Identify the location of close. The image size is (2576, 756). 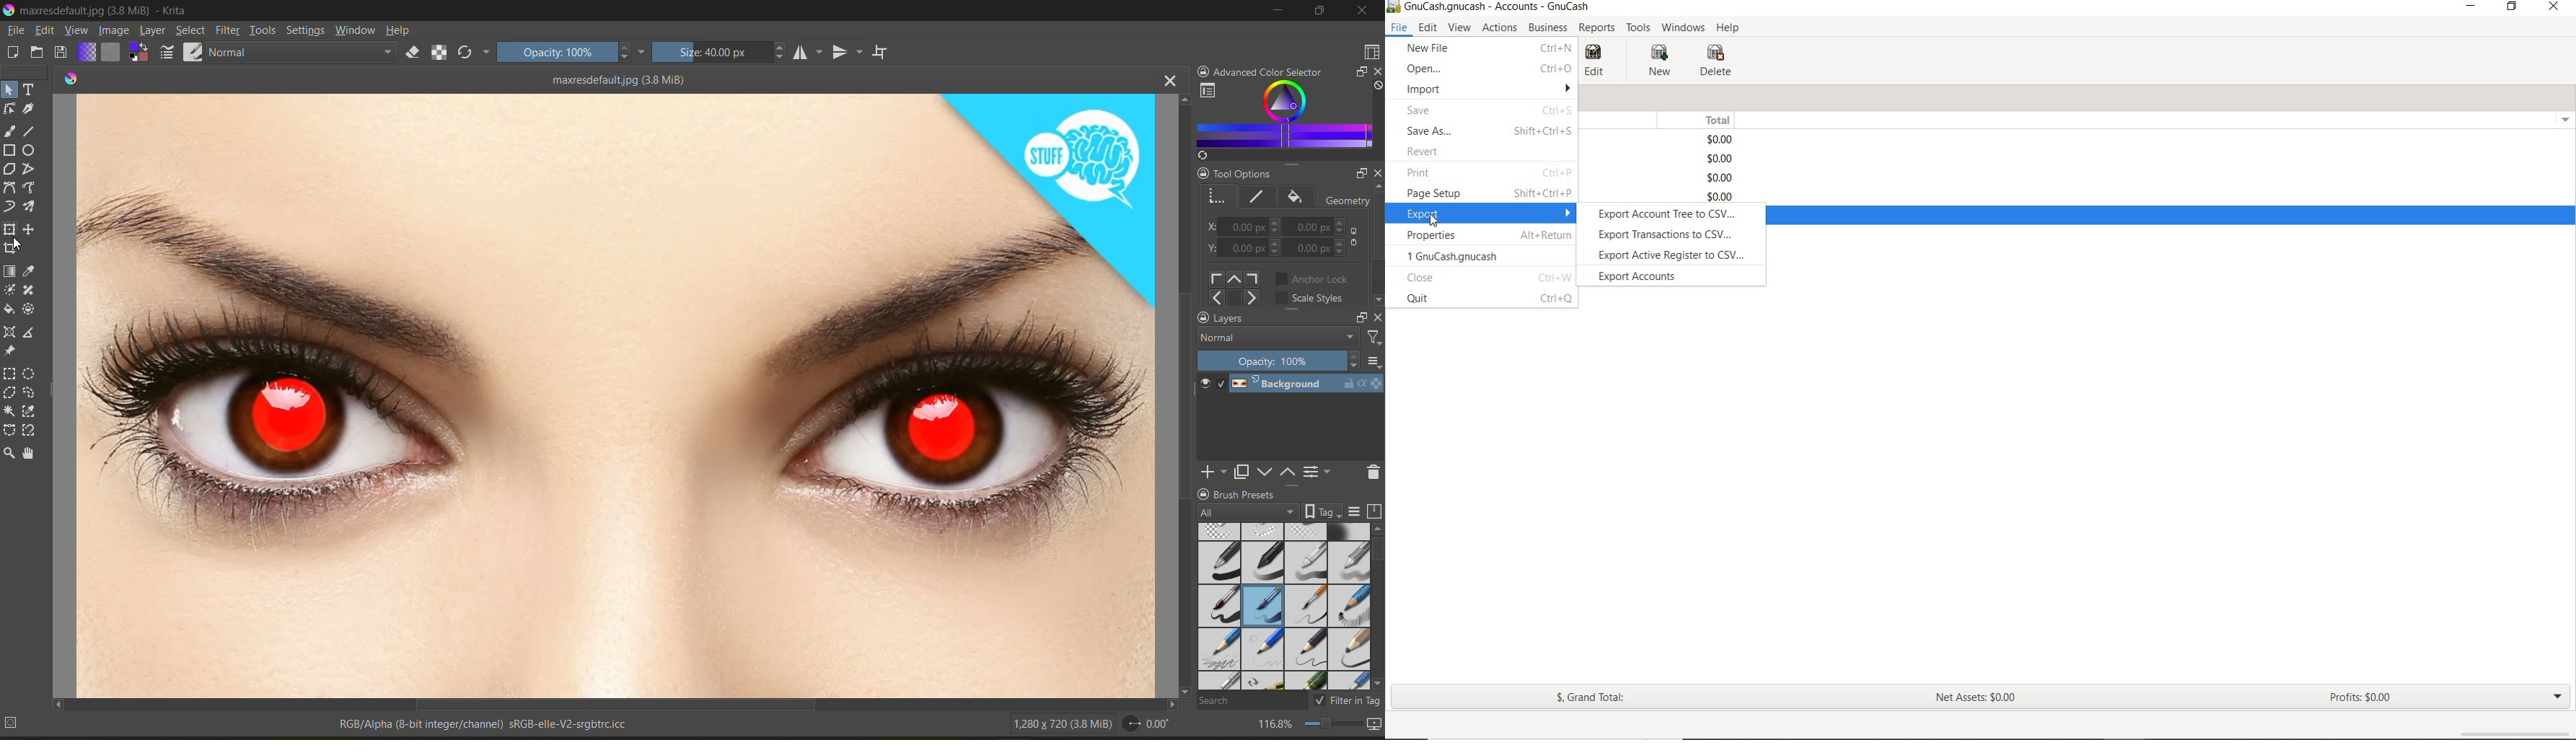
(1362, 12).